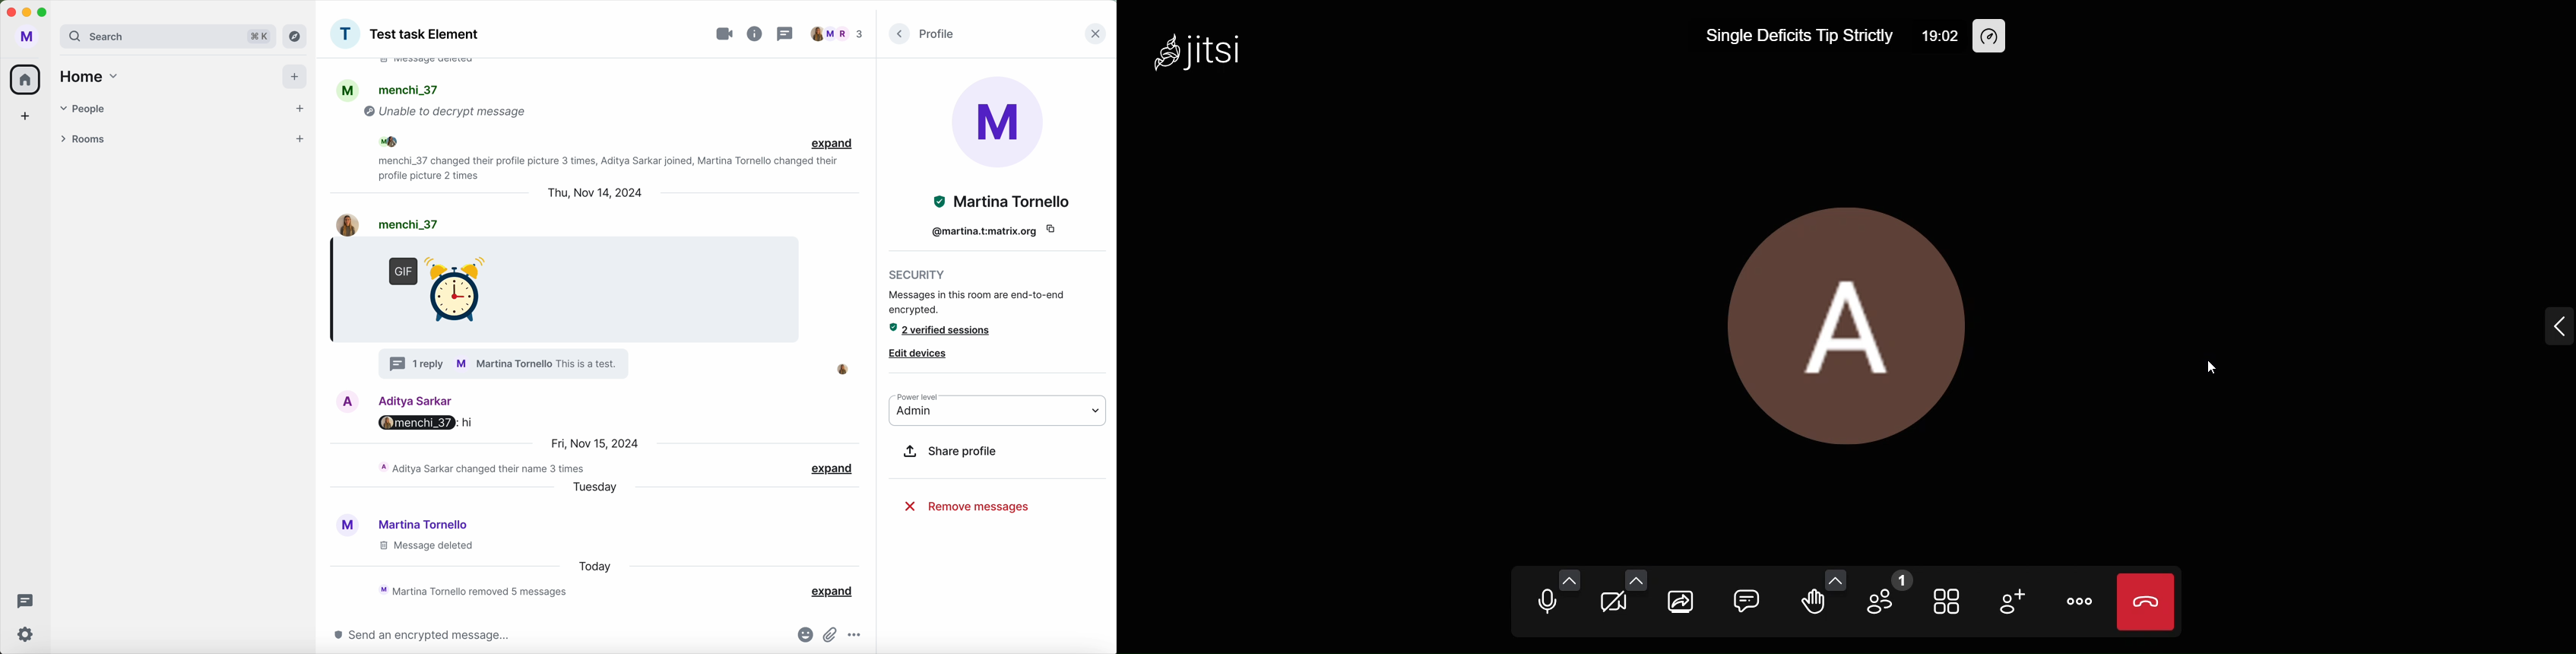  What do you see at coordinates (27, 13) in the screenshot?
I see `minimize` at bounding box center [27, 13].